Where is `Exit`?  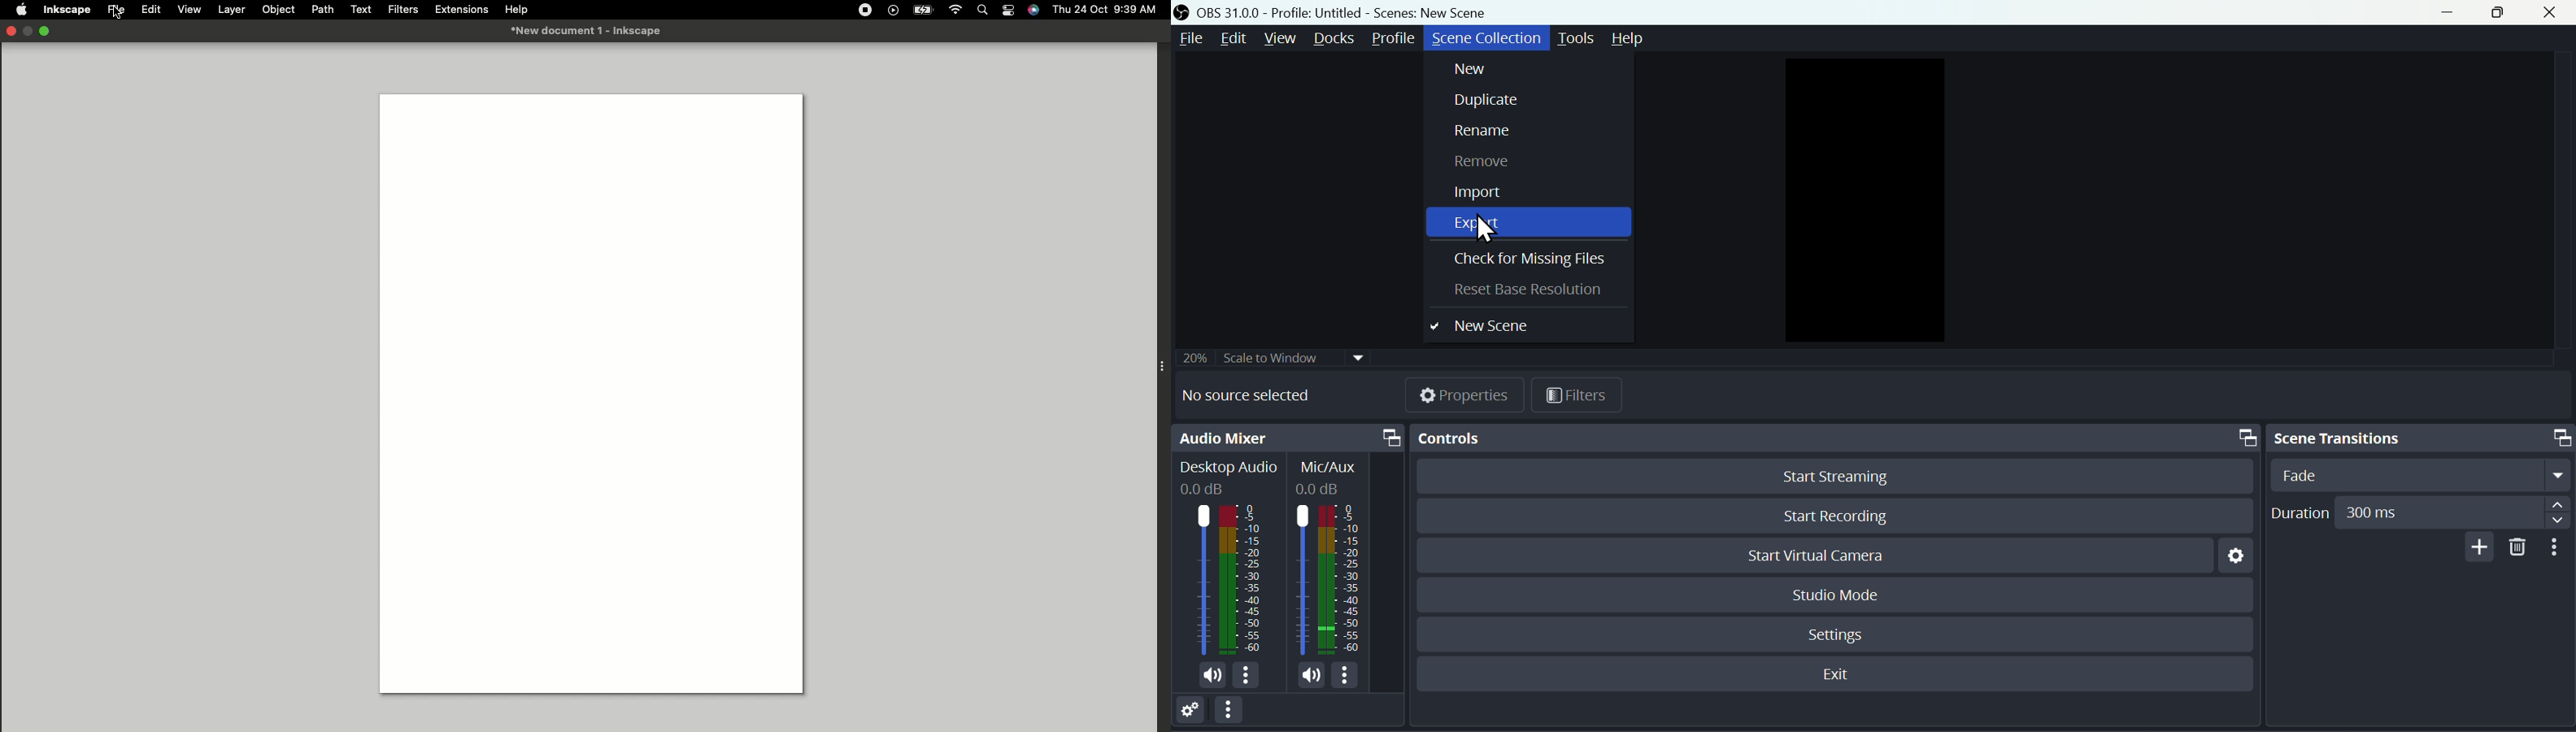 Exit is located at coordinates (1841, 675).